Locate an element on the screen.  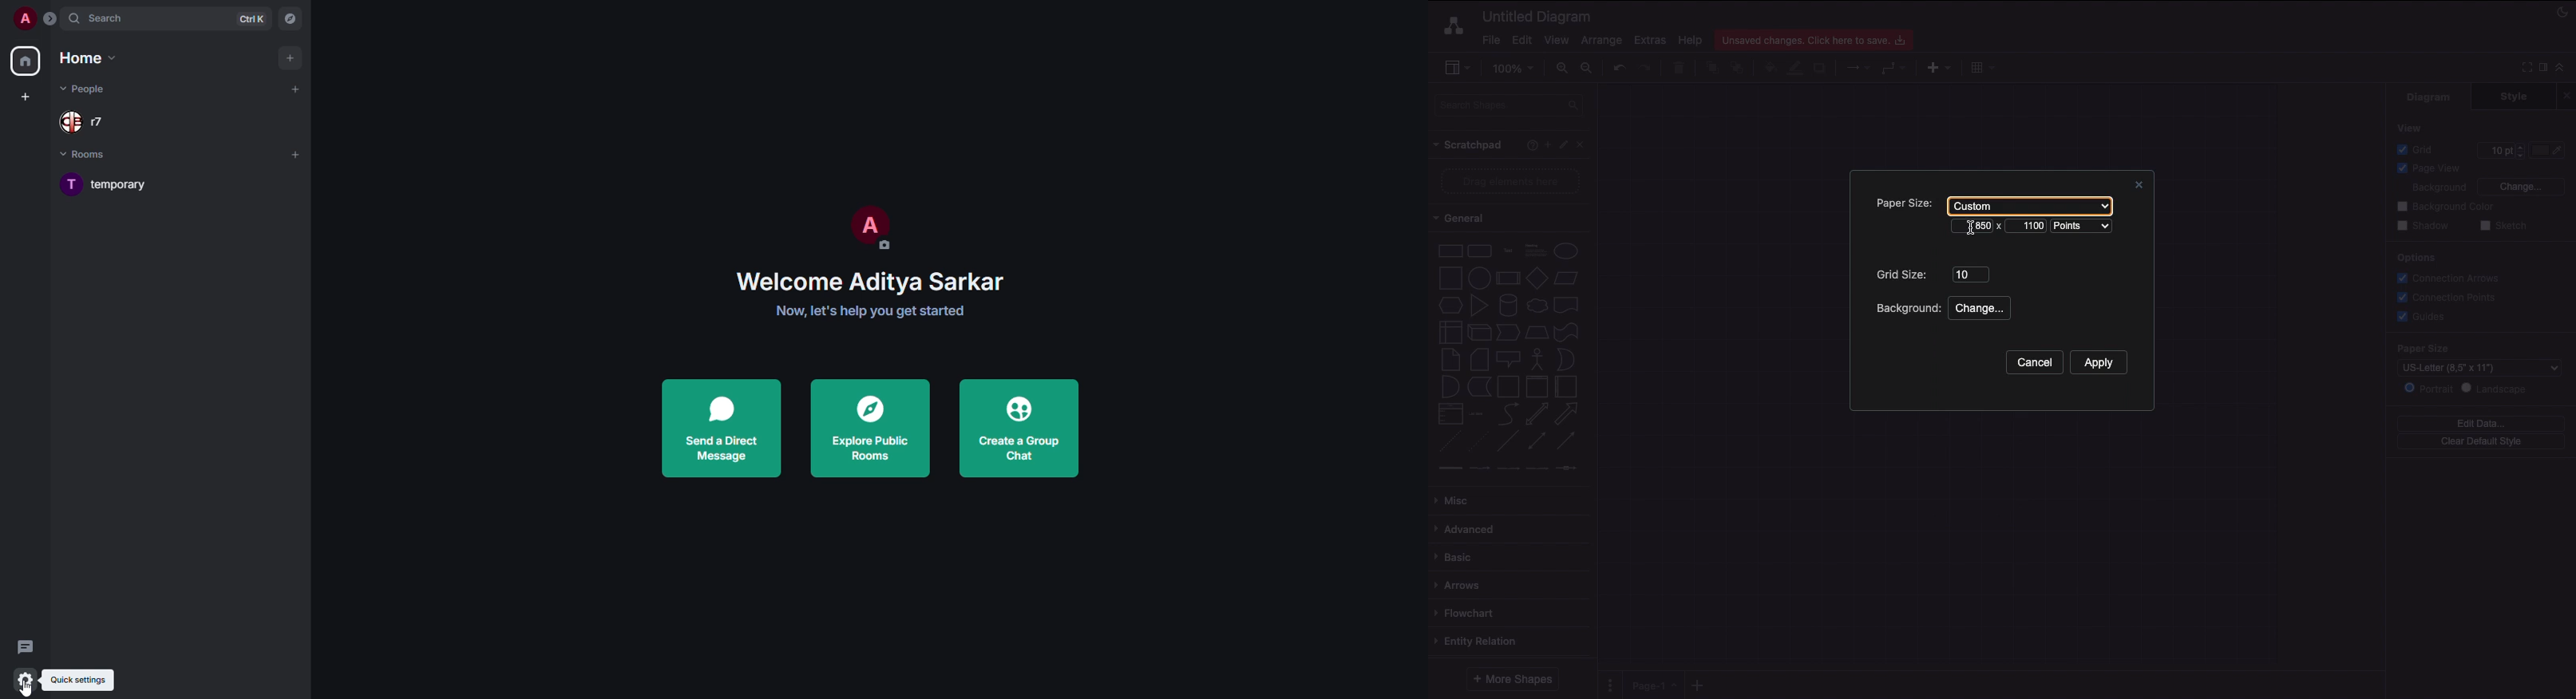
Internal storage is located at coordinates (1450, 331).